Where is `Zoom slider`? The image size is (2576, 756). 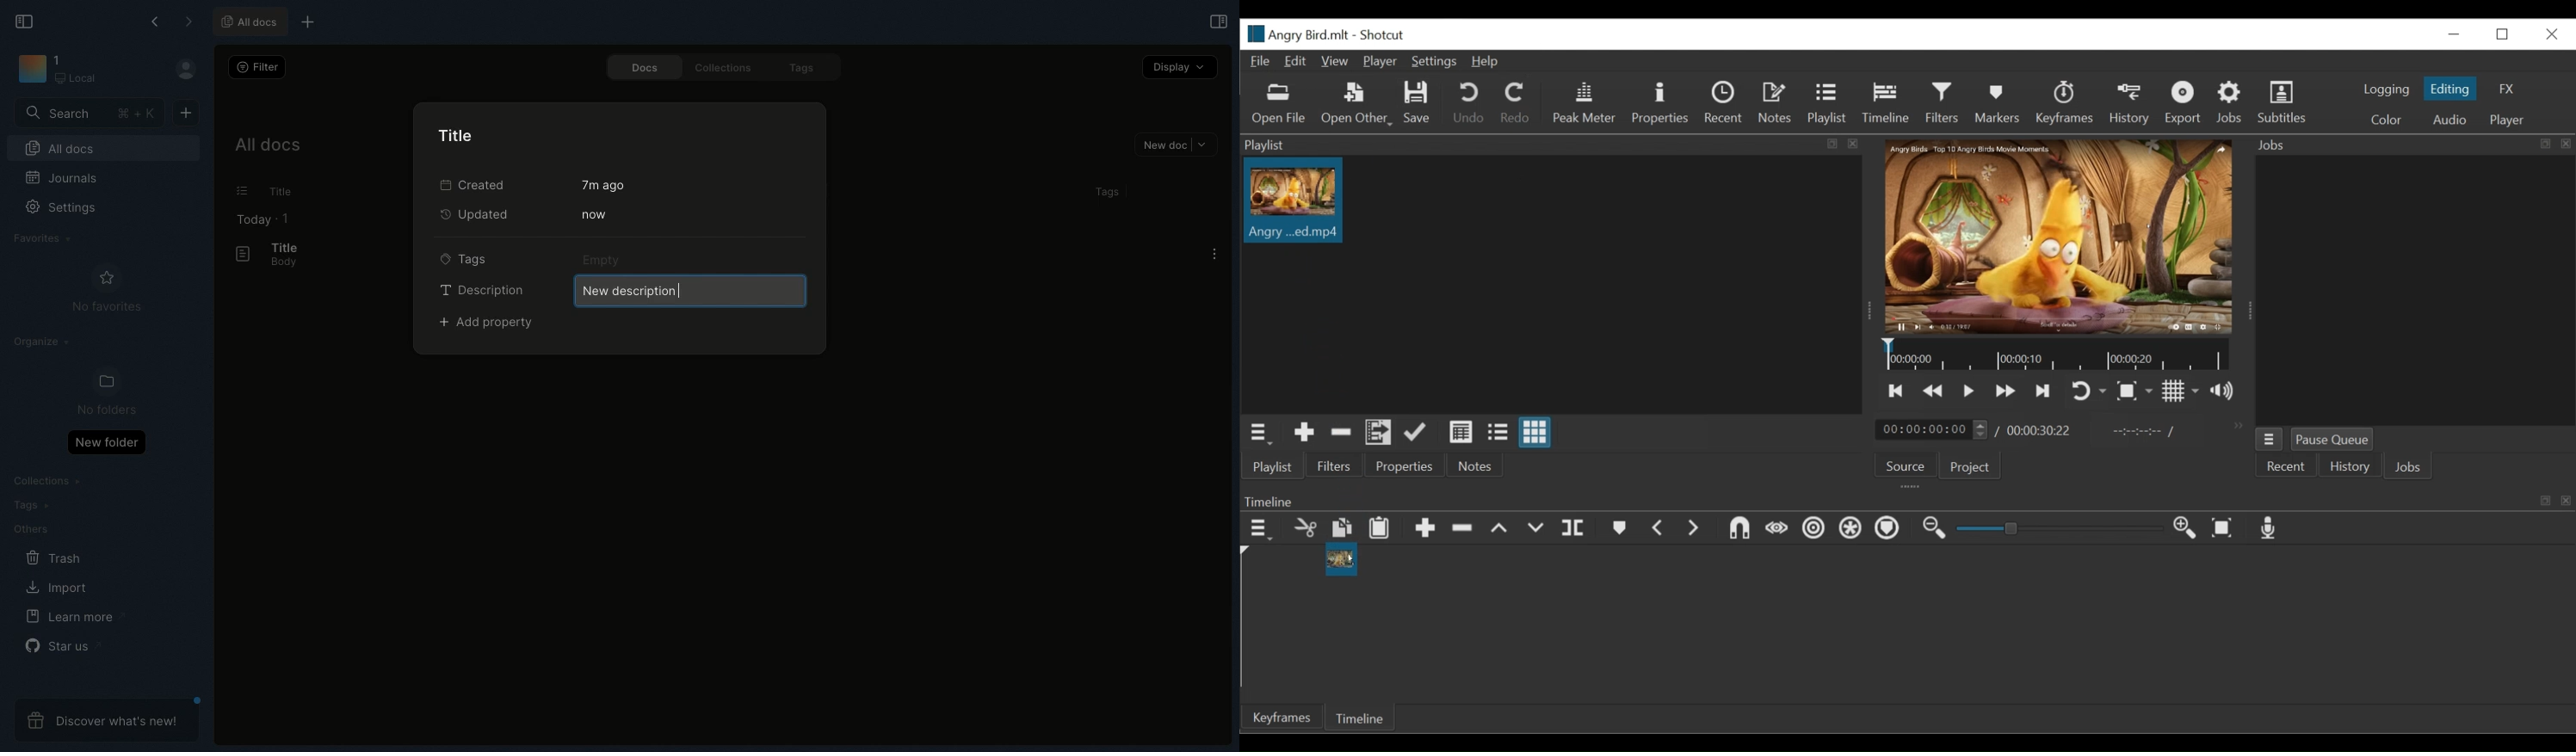 Zoom slider is located at coordinates (2056, 528).